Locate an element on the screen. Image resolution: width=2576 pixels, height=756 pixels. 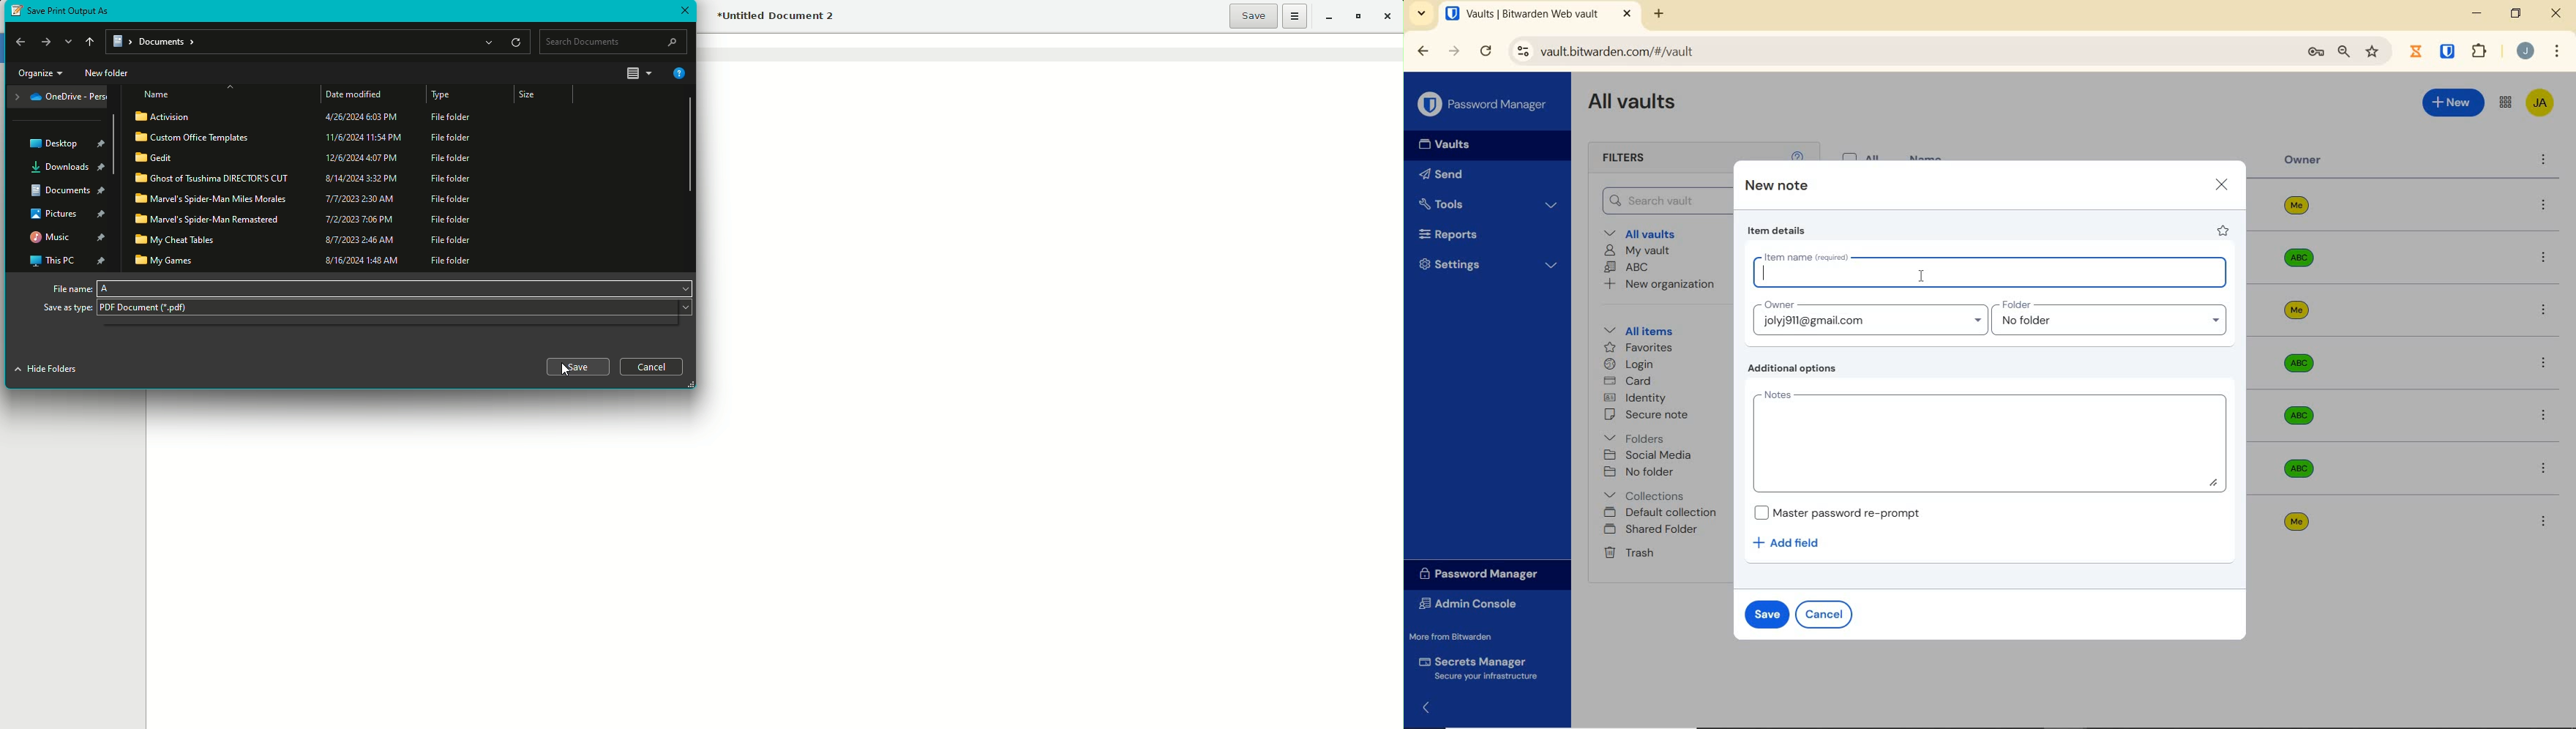
customize Google chrome is located at coordinates (2557, 52).